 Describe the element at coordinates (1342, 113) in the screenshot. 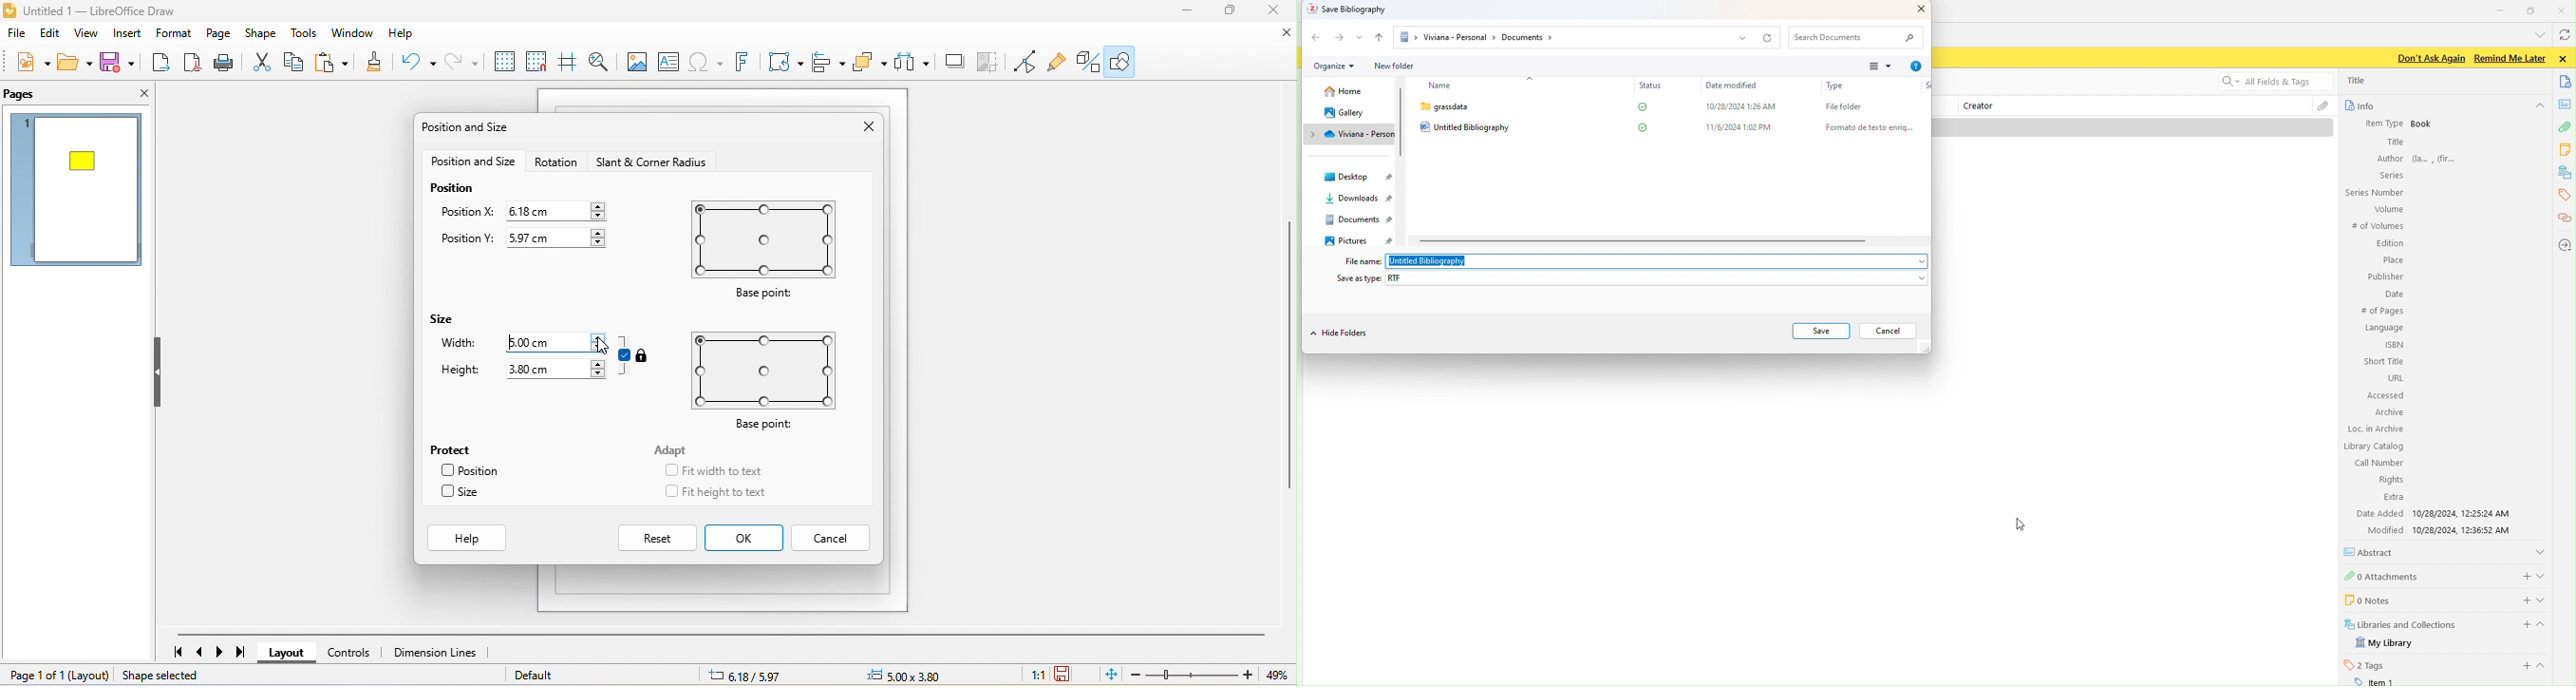

I see `Gallery` at that location.